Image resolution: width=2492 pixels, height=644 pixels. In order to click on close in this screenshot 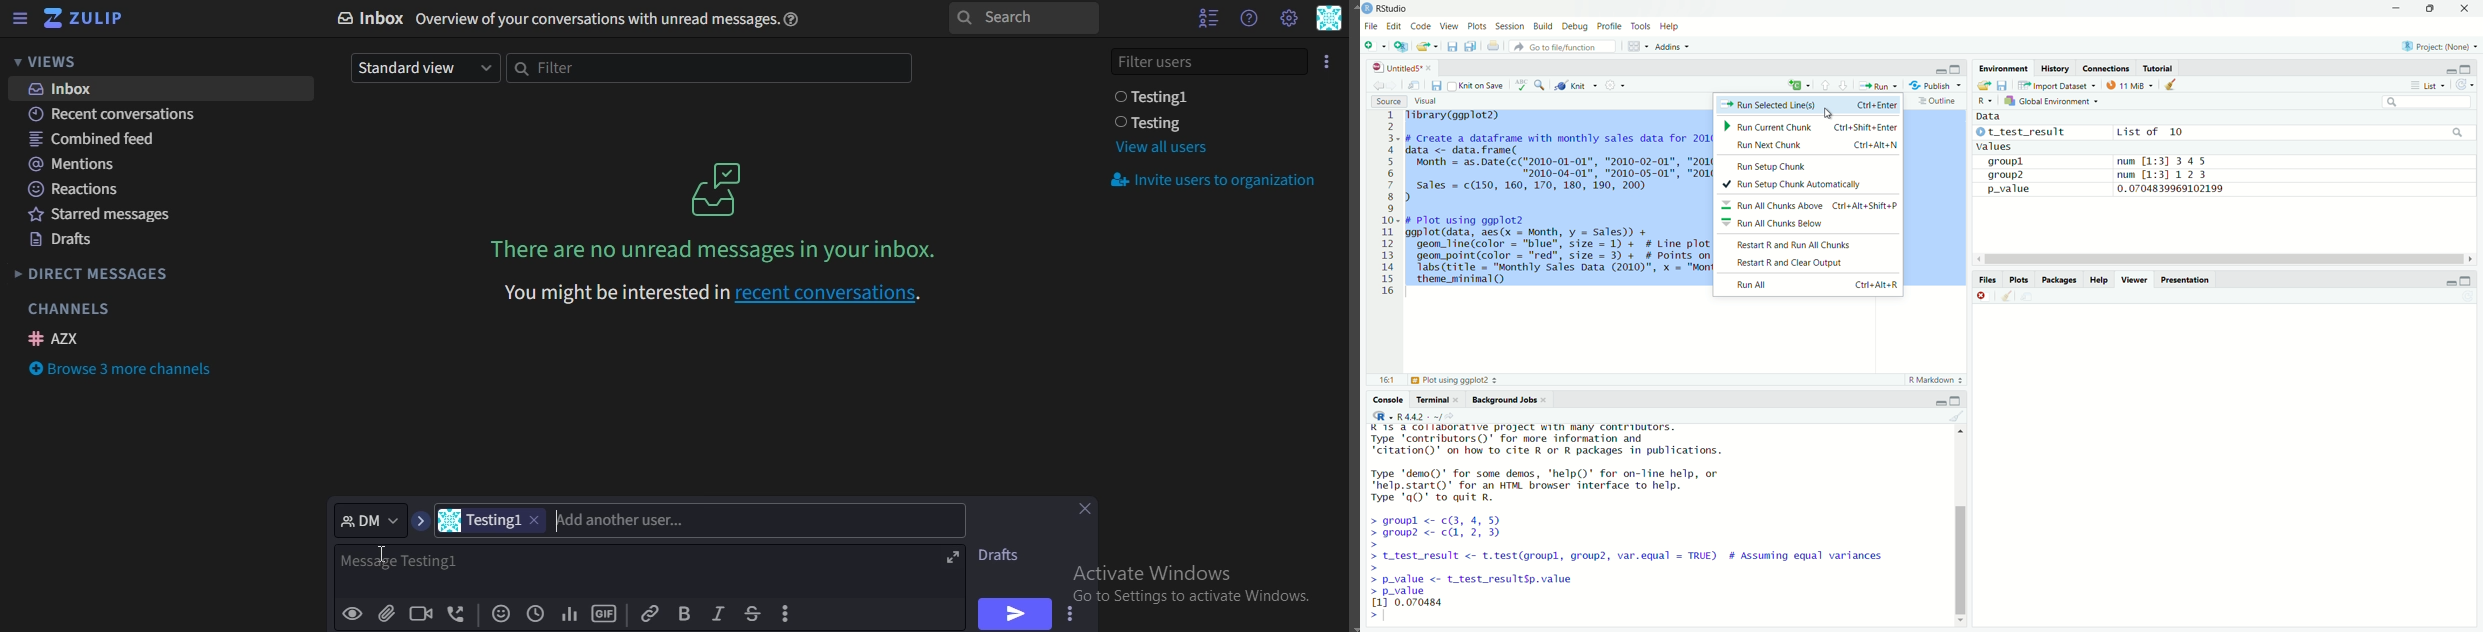, I will do `click(1982, 295)`.